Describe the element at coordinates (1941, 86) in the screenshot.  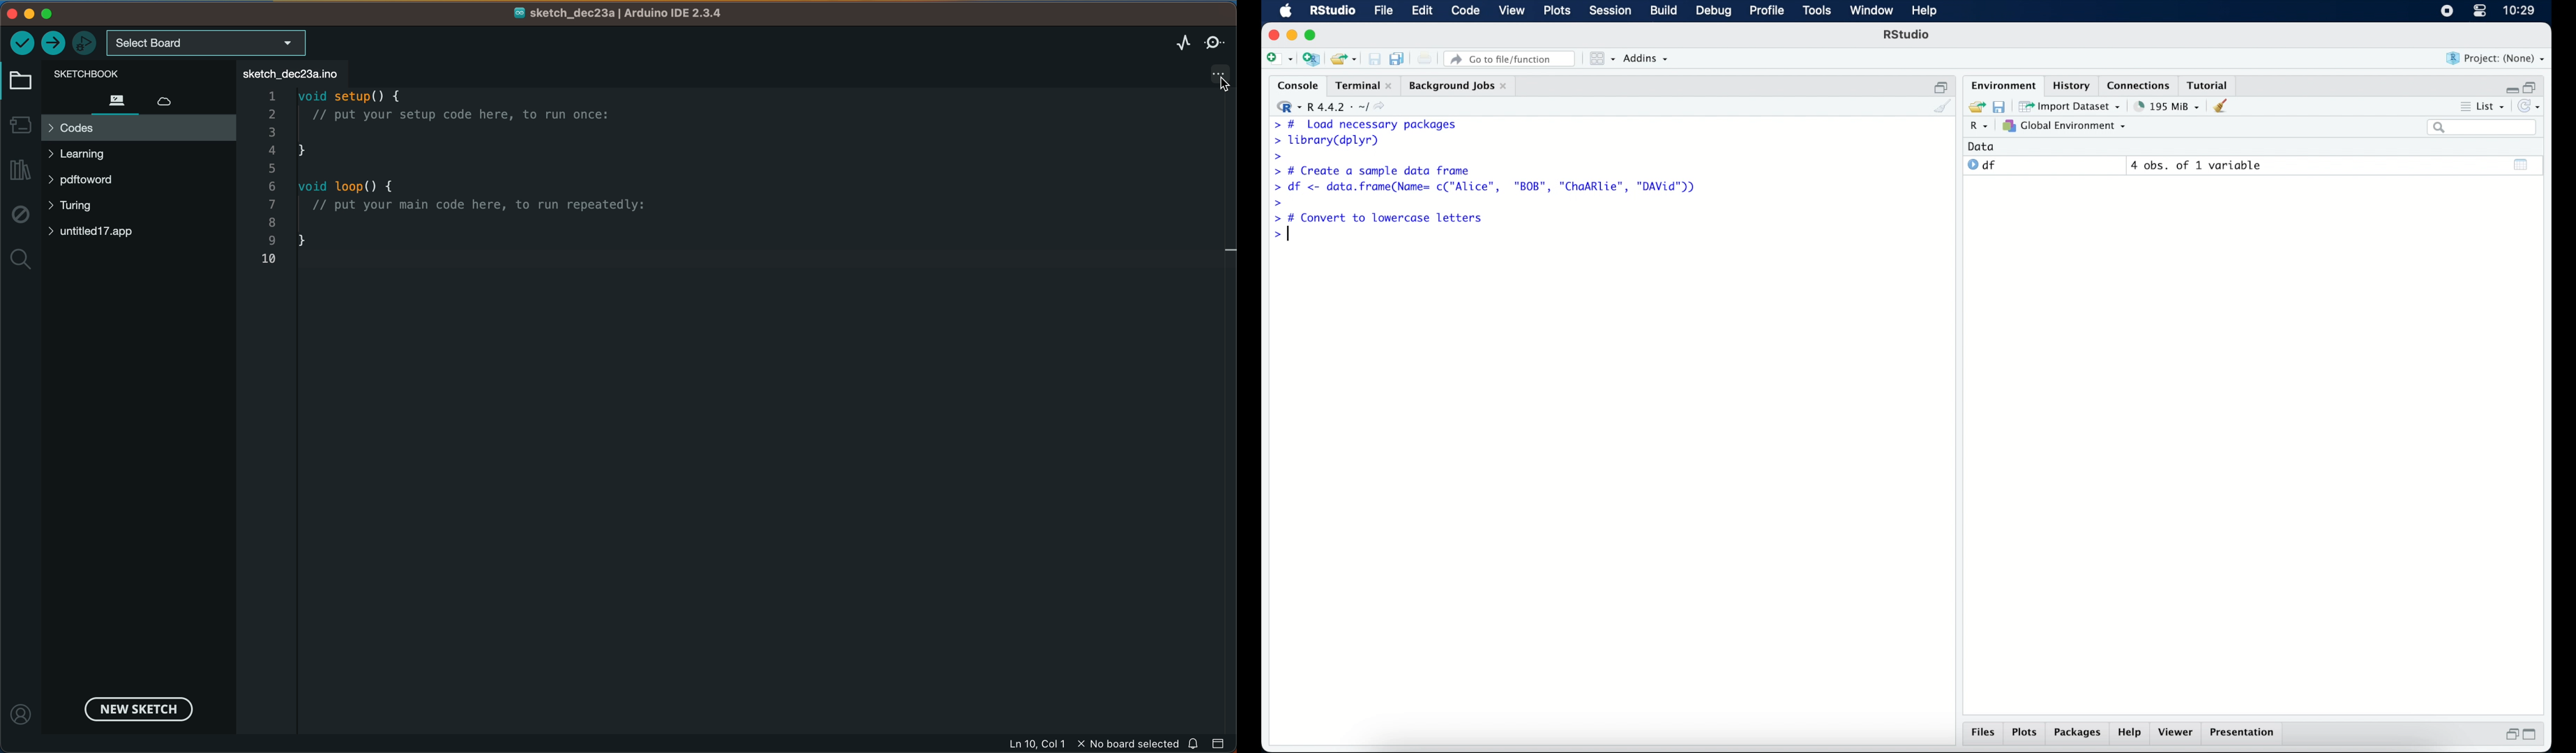
I see `restore down` at that location.